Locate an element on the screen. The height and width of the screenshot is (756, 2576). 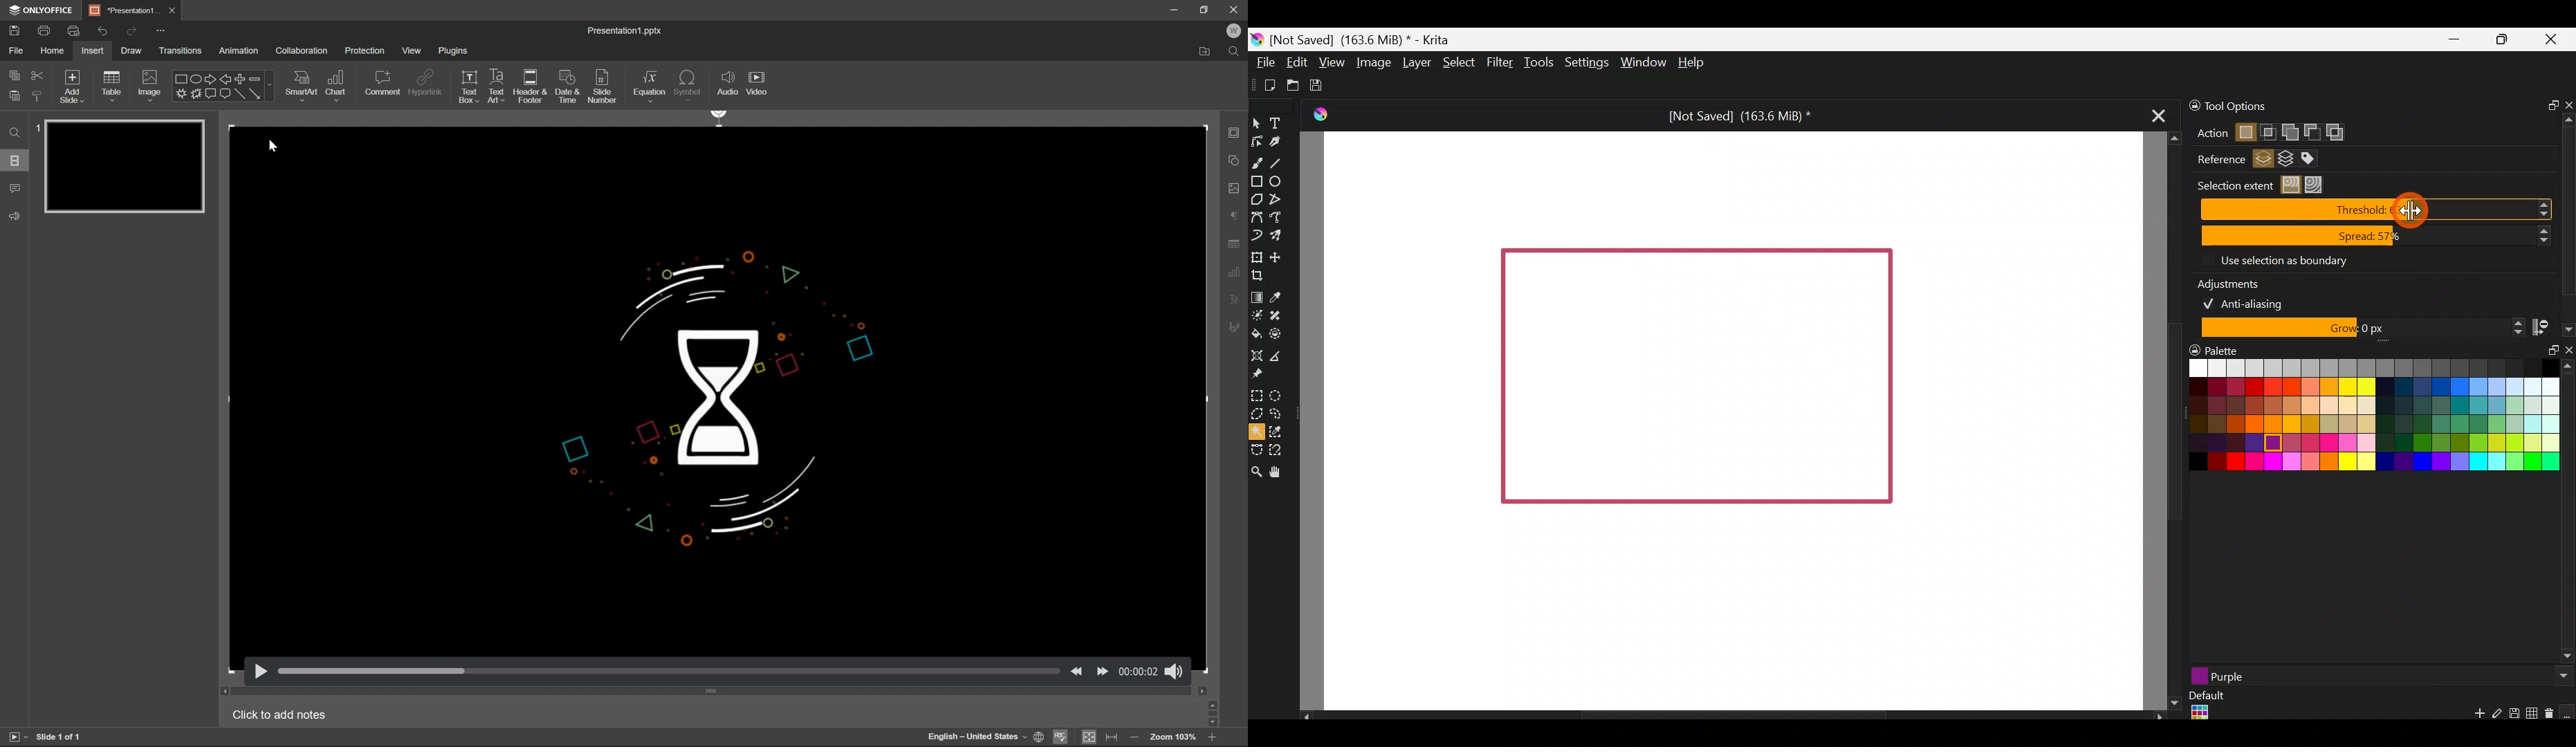
slide settings is located at coordinates (1237, 131).